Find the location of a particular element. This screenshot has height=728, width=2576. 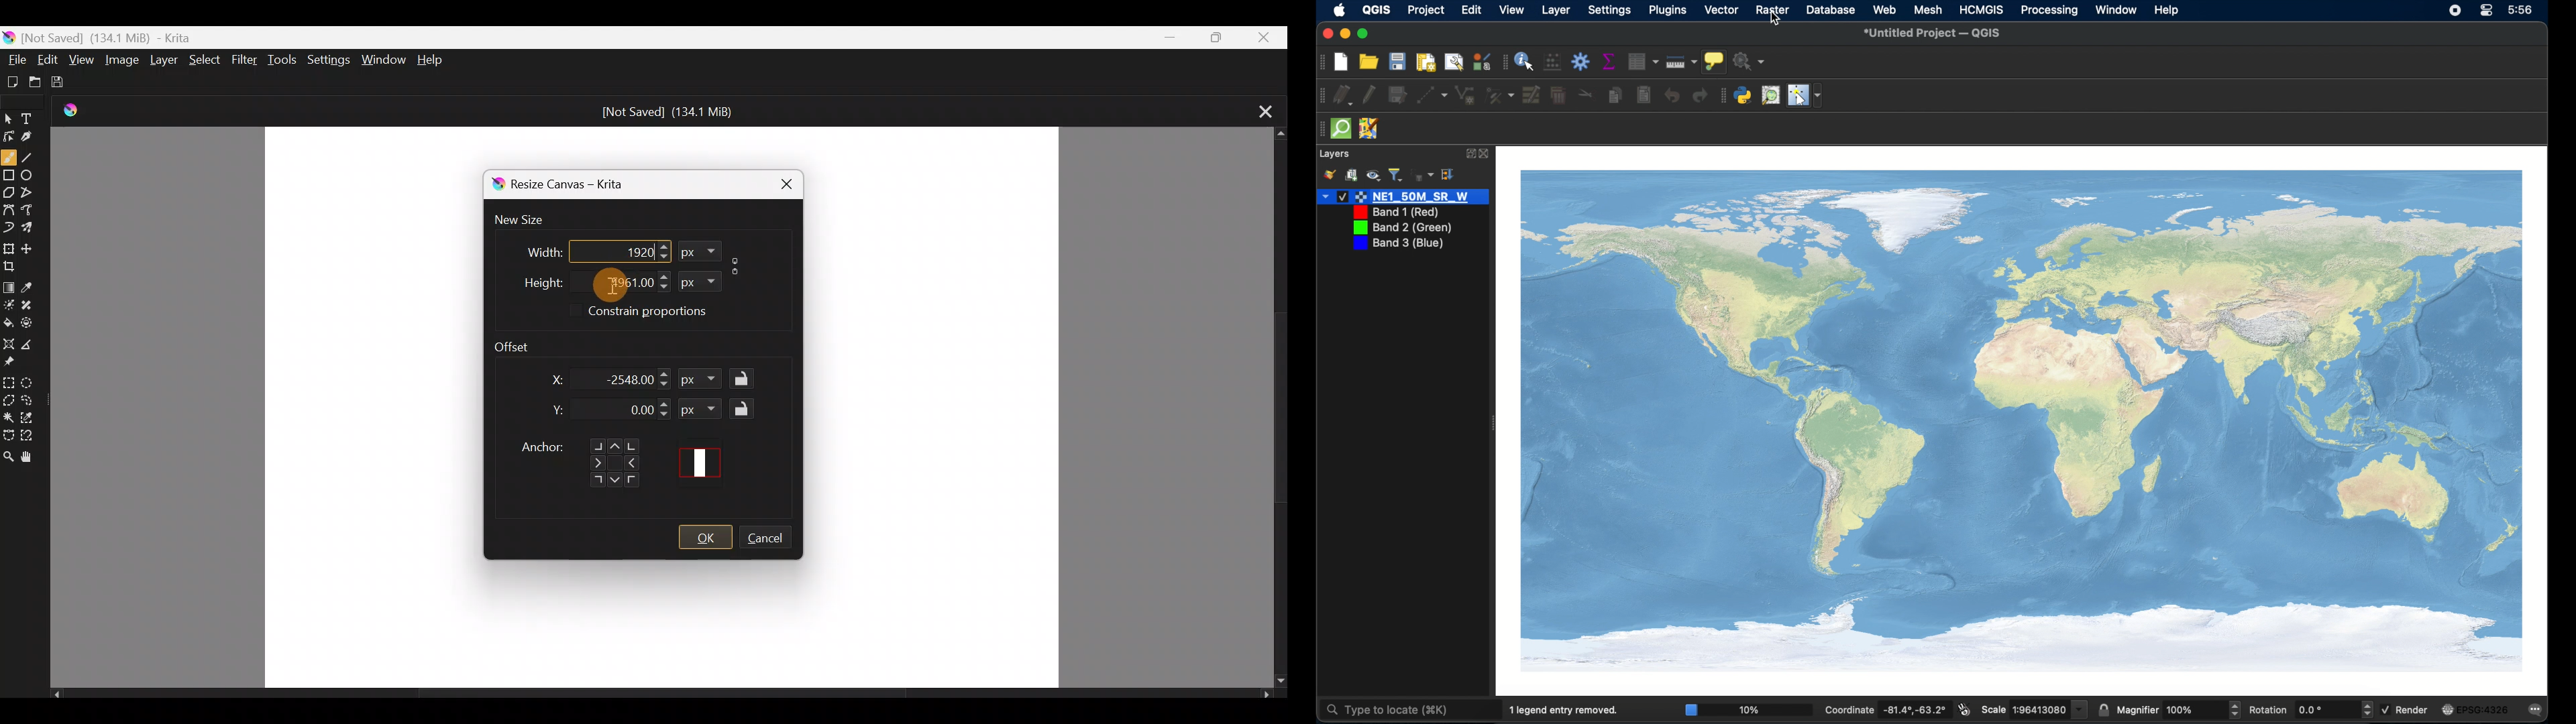

switches mouse to configurable pointer is located at coordinates (1805, 97).